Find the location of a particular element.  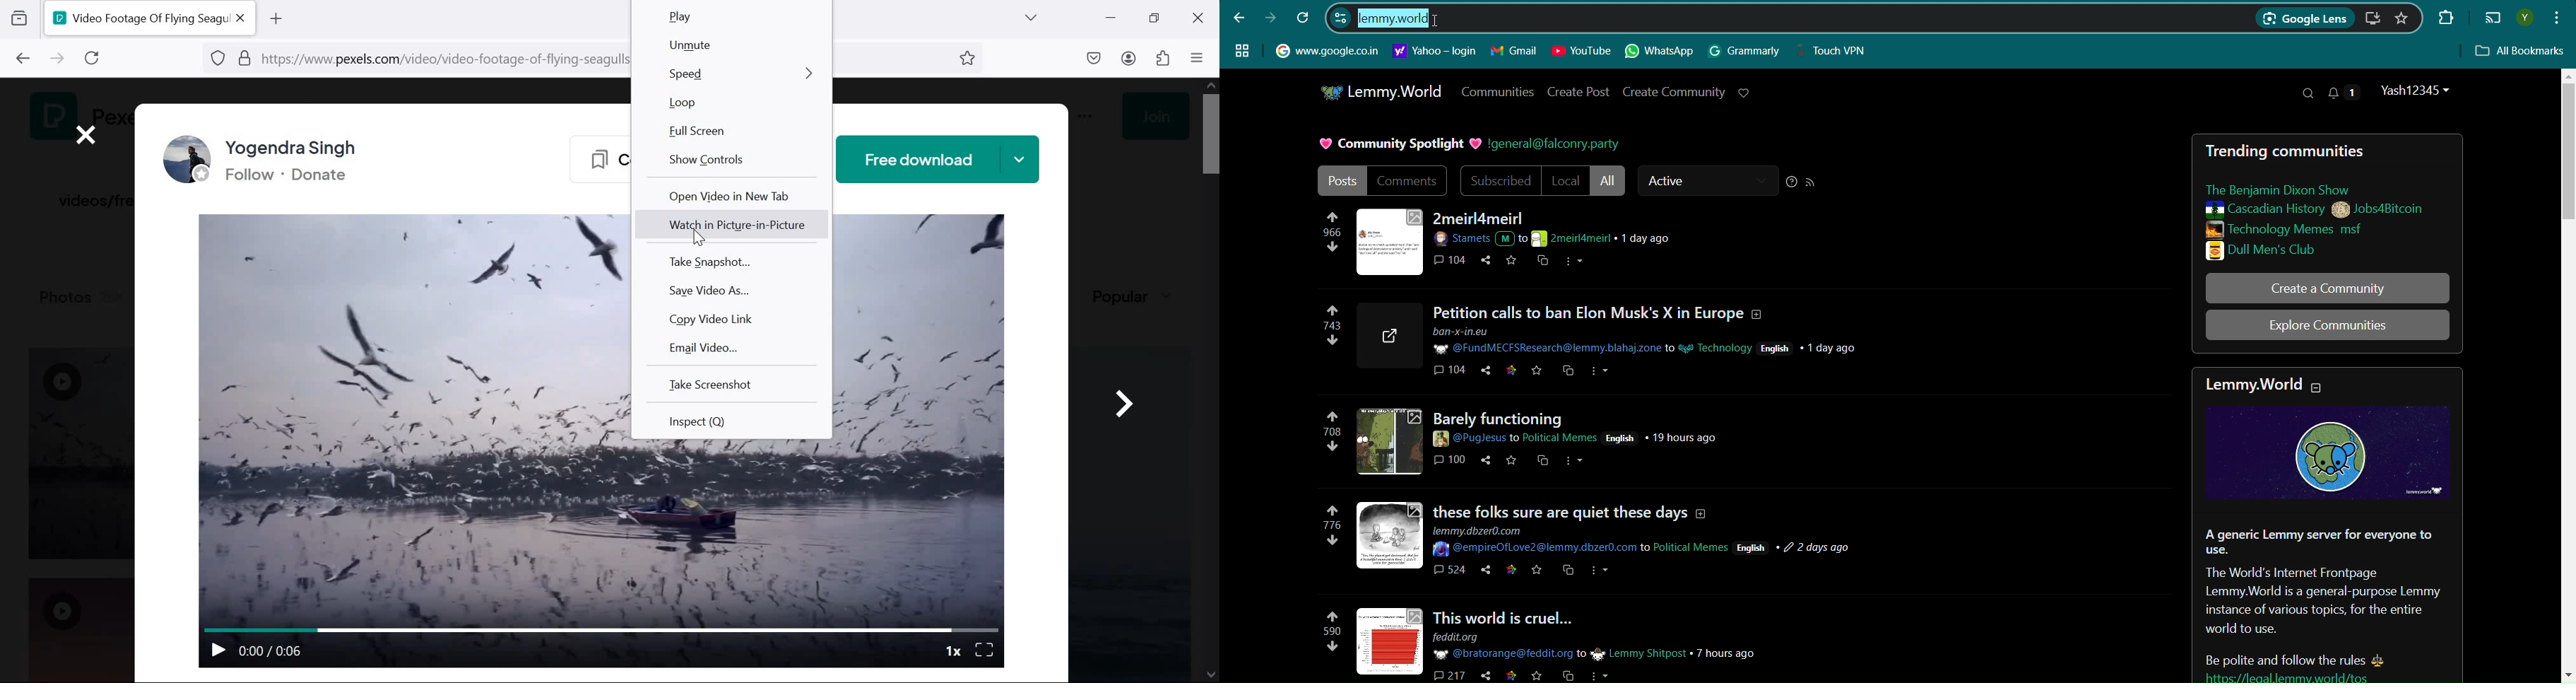

unmute is located at coordinates (733, 45).